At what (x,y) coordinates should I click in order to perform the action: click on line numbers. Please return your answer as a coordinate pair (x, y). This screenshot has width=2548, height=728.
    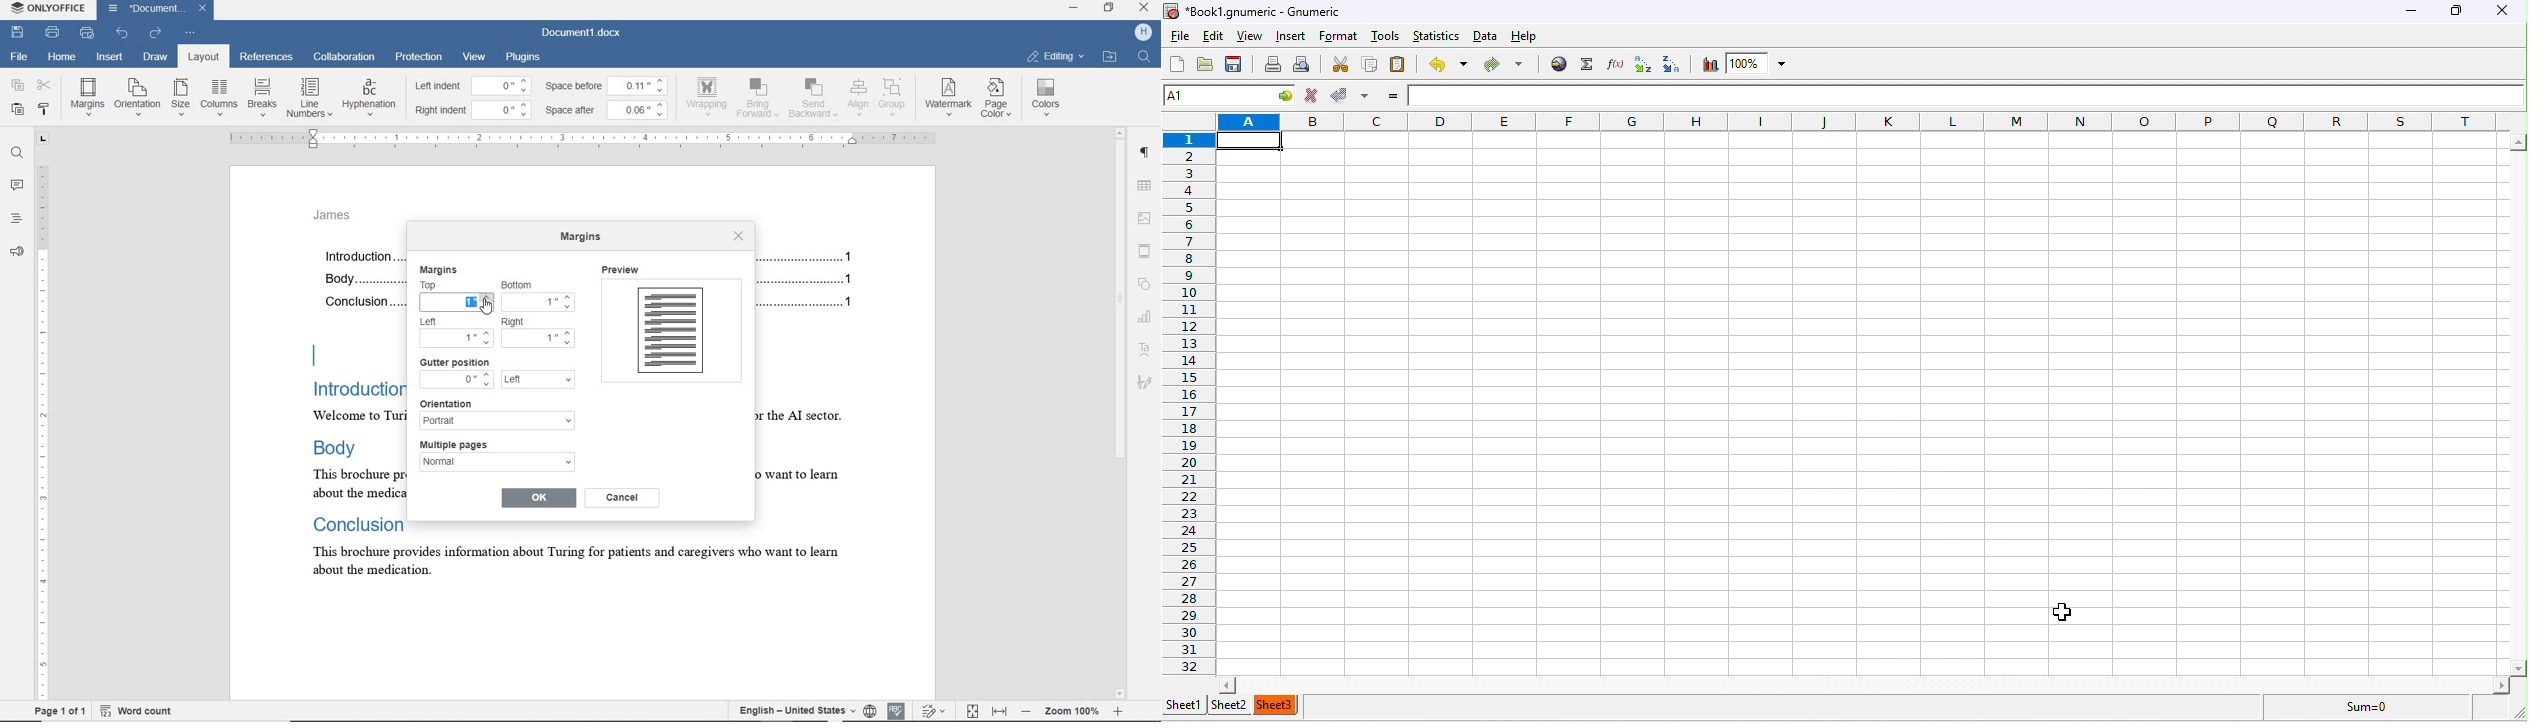
    Looking at the image, I should click on (308, 98).